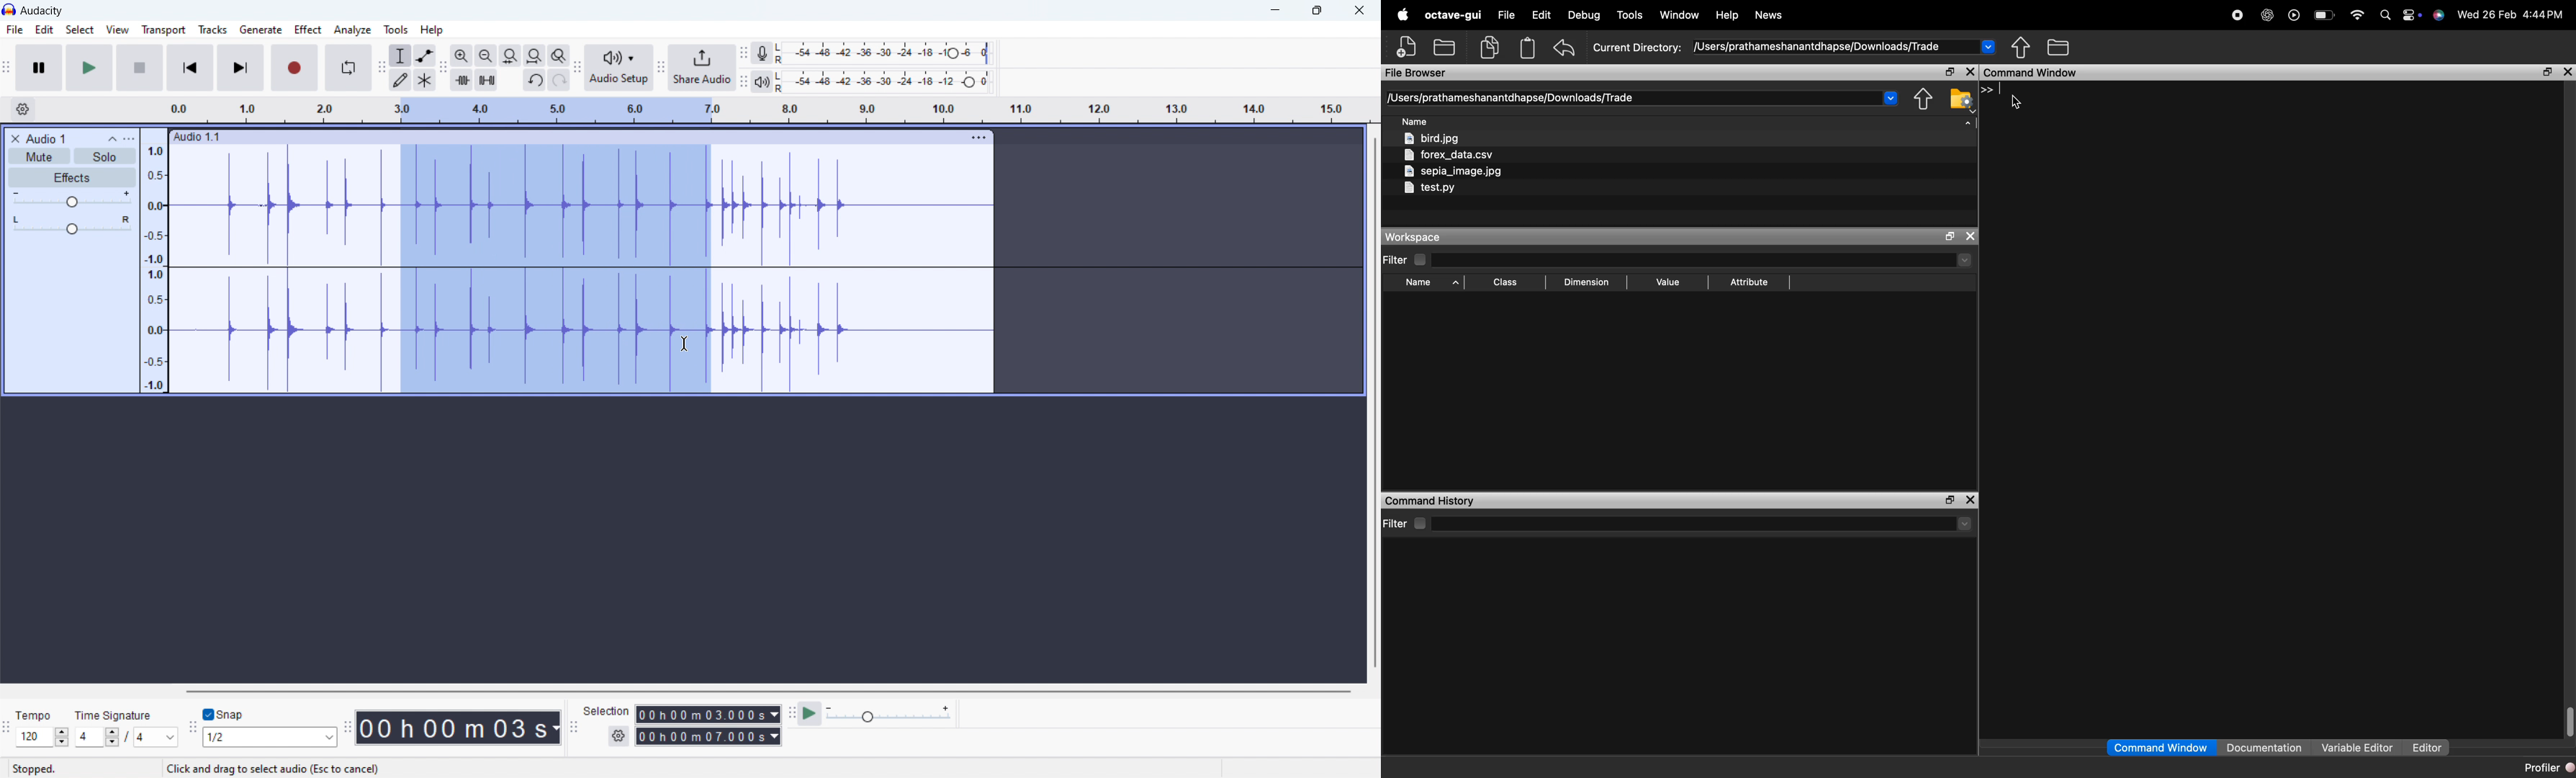  What do you see at coordinates (977, 138) in the screenshot?
I see `menu` at bounding box center [977, 138].